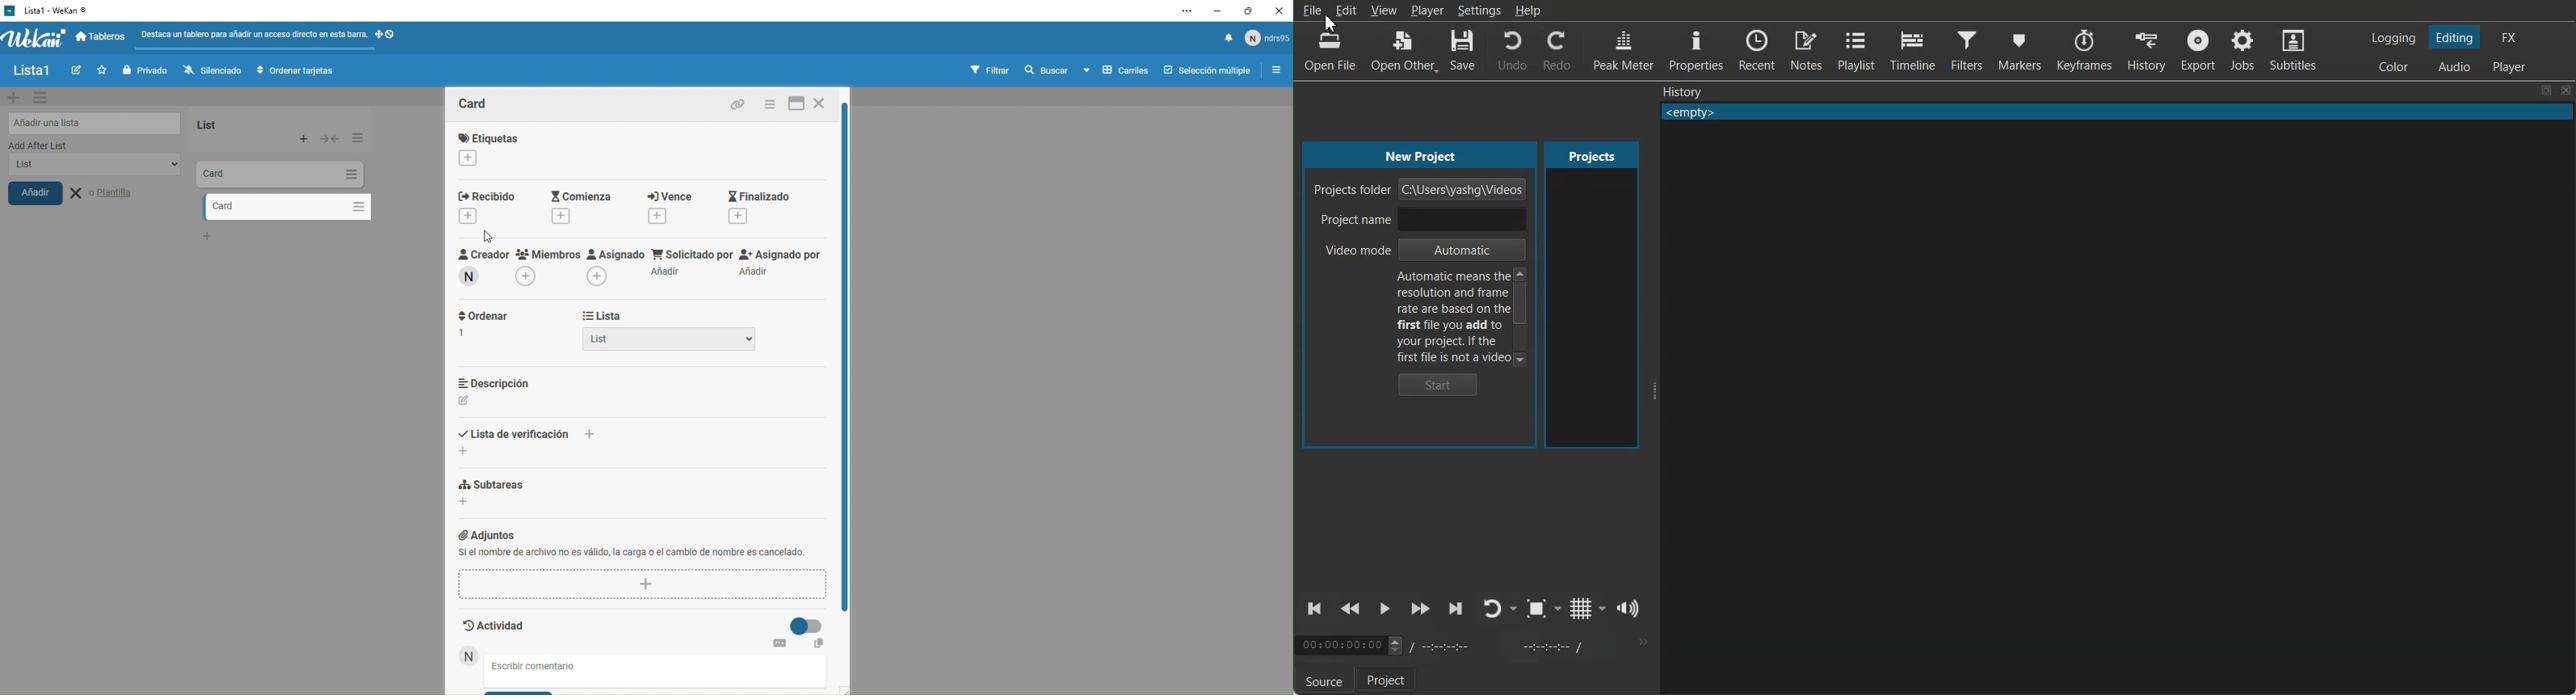  What do you see at coordinates (2566, 91) in the screenshot?
I see `Close` at bounding box center [2566, 91].